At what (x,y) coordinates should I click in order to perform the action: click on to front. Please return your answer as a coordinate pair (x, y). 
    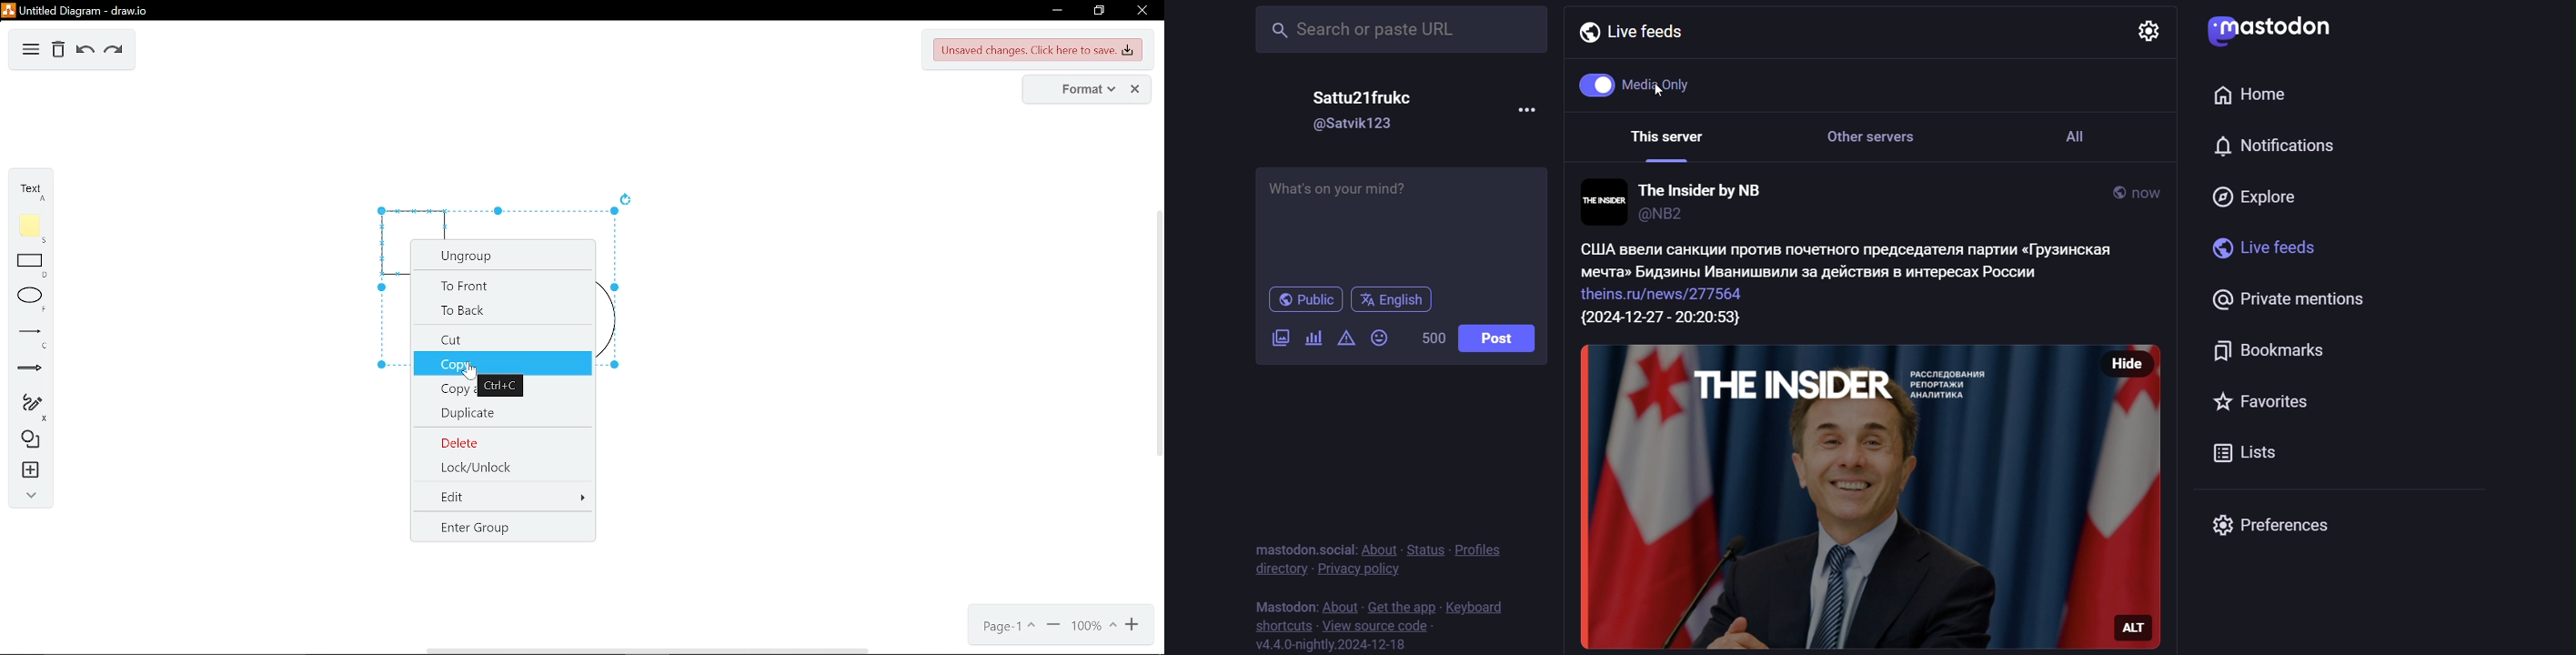
    Looking at the image, I should click on (509, 287).